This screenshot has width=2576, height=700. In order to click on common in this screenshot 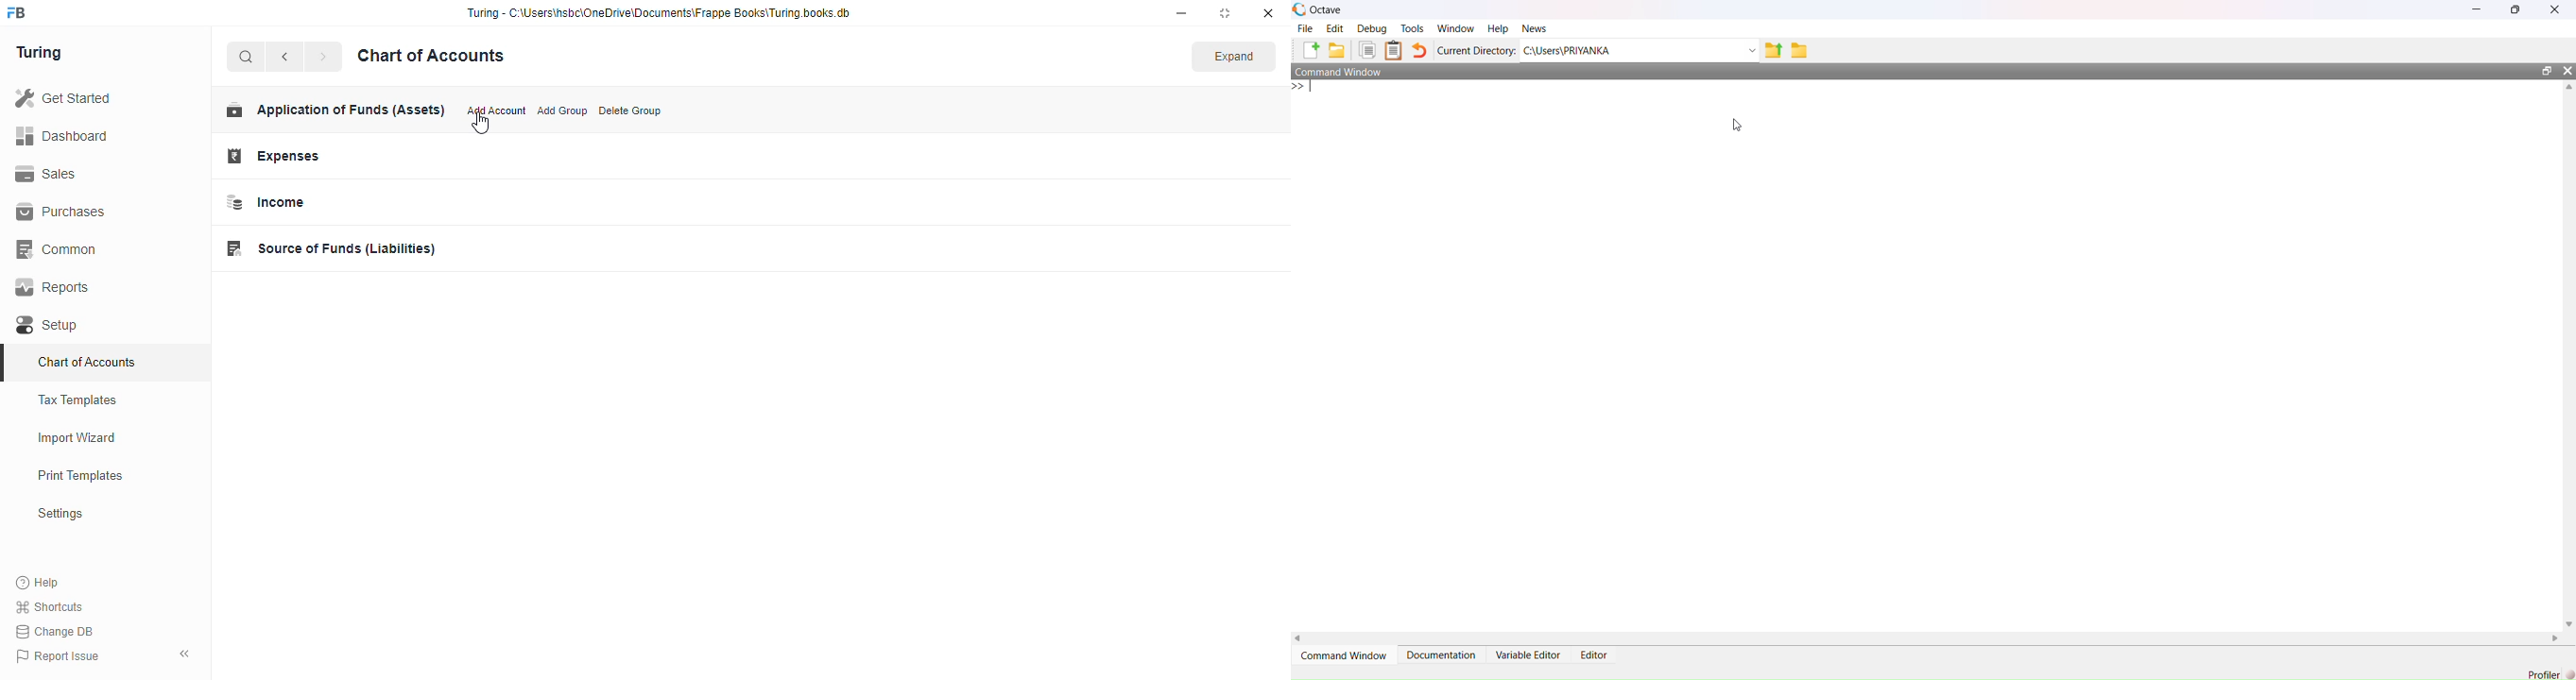, I will do `click(58, 249)`.